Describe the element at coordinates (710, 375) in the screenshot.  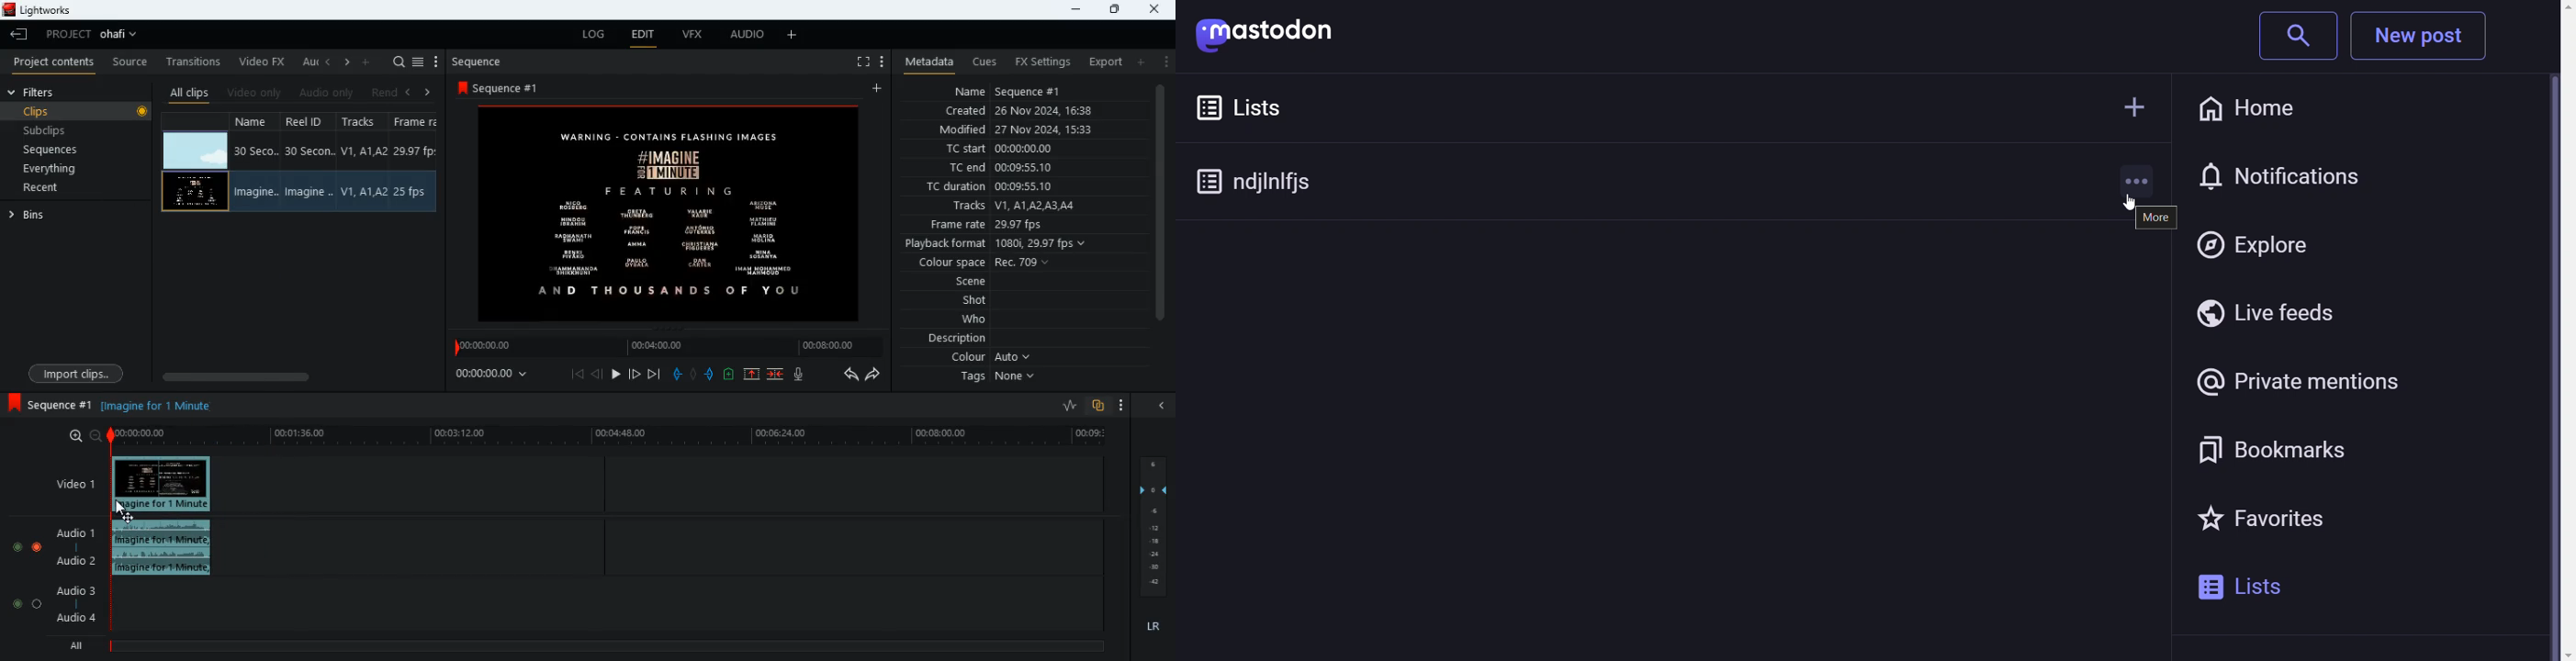
I see `push` at that location.